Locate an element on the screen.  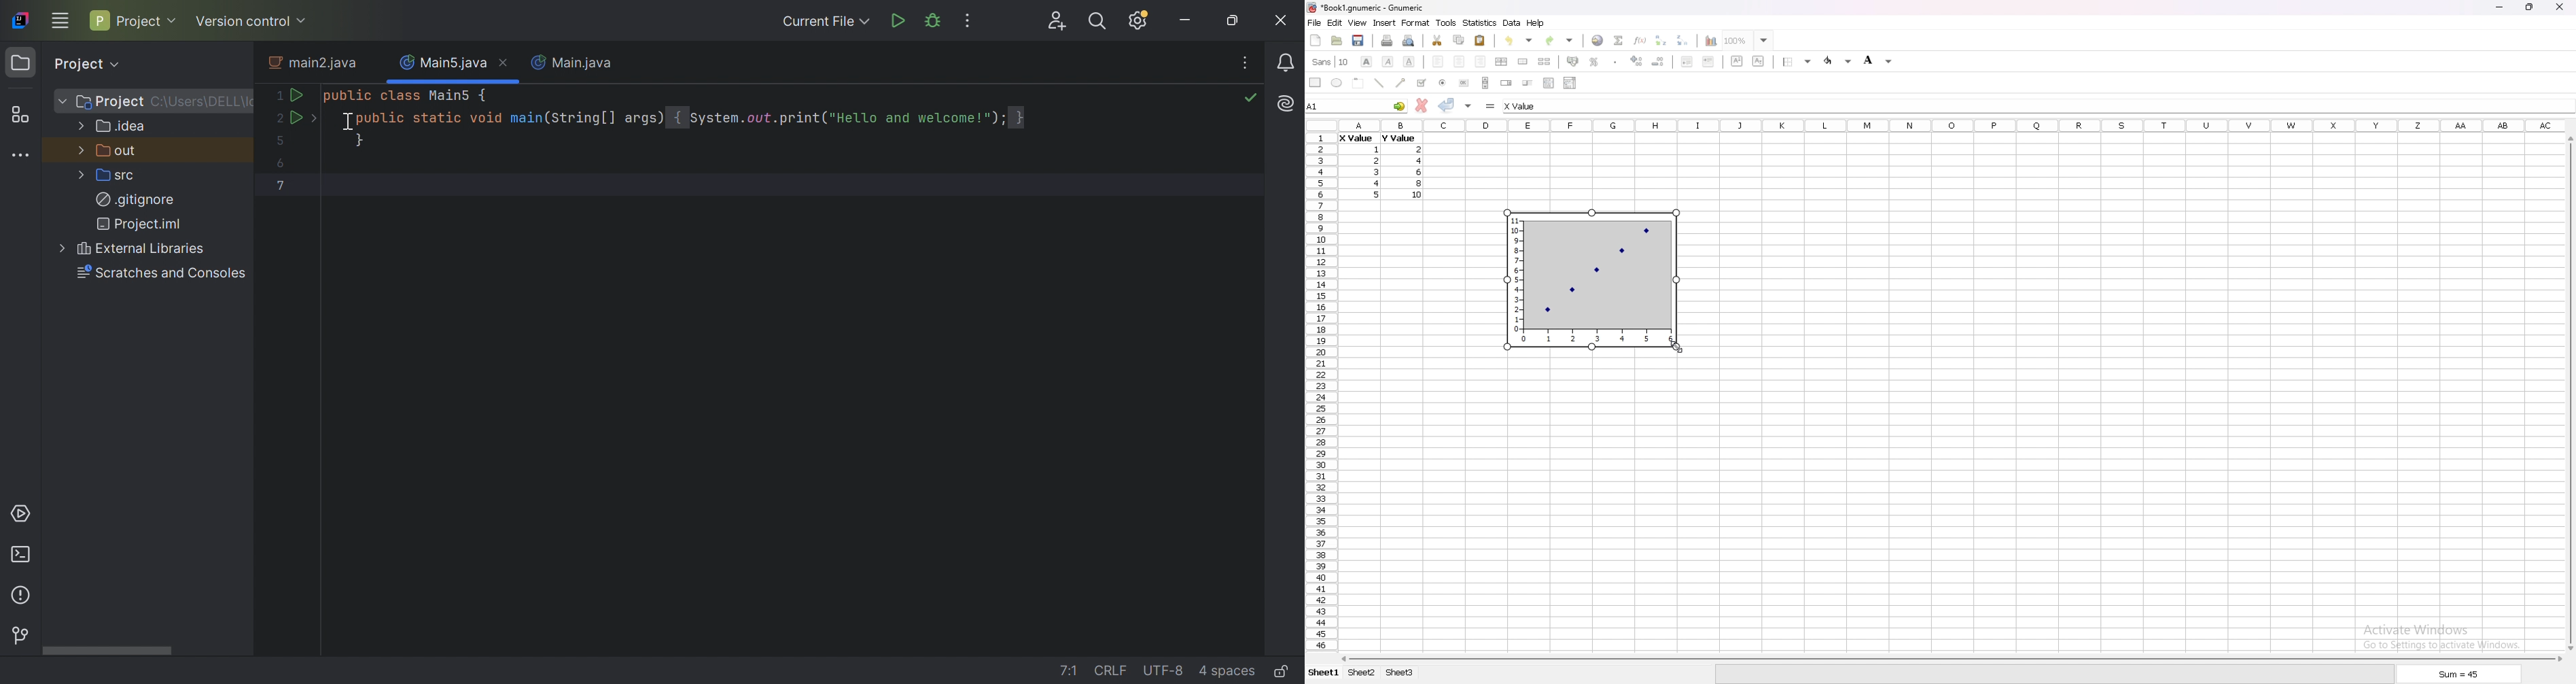
italic is located at coordinates (1389, 61).